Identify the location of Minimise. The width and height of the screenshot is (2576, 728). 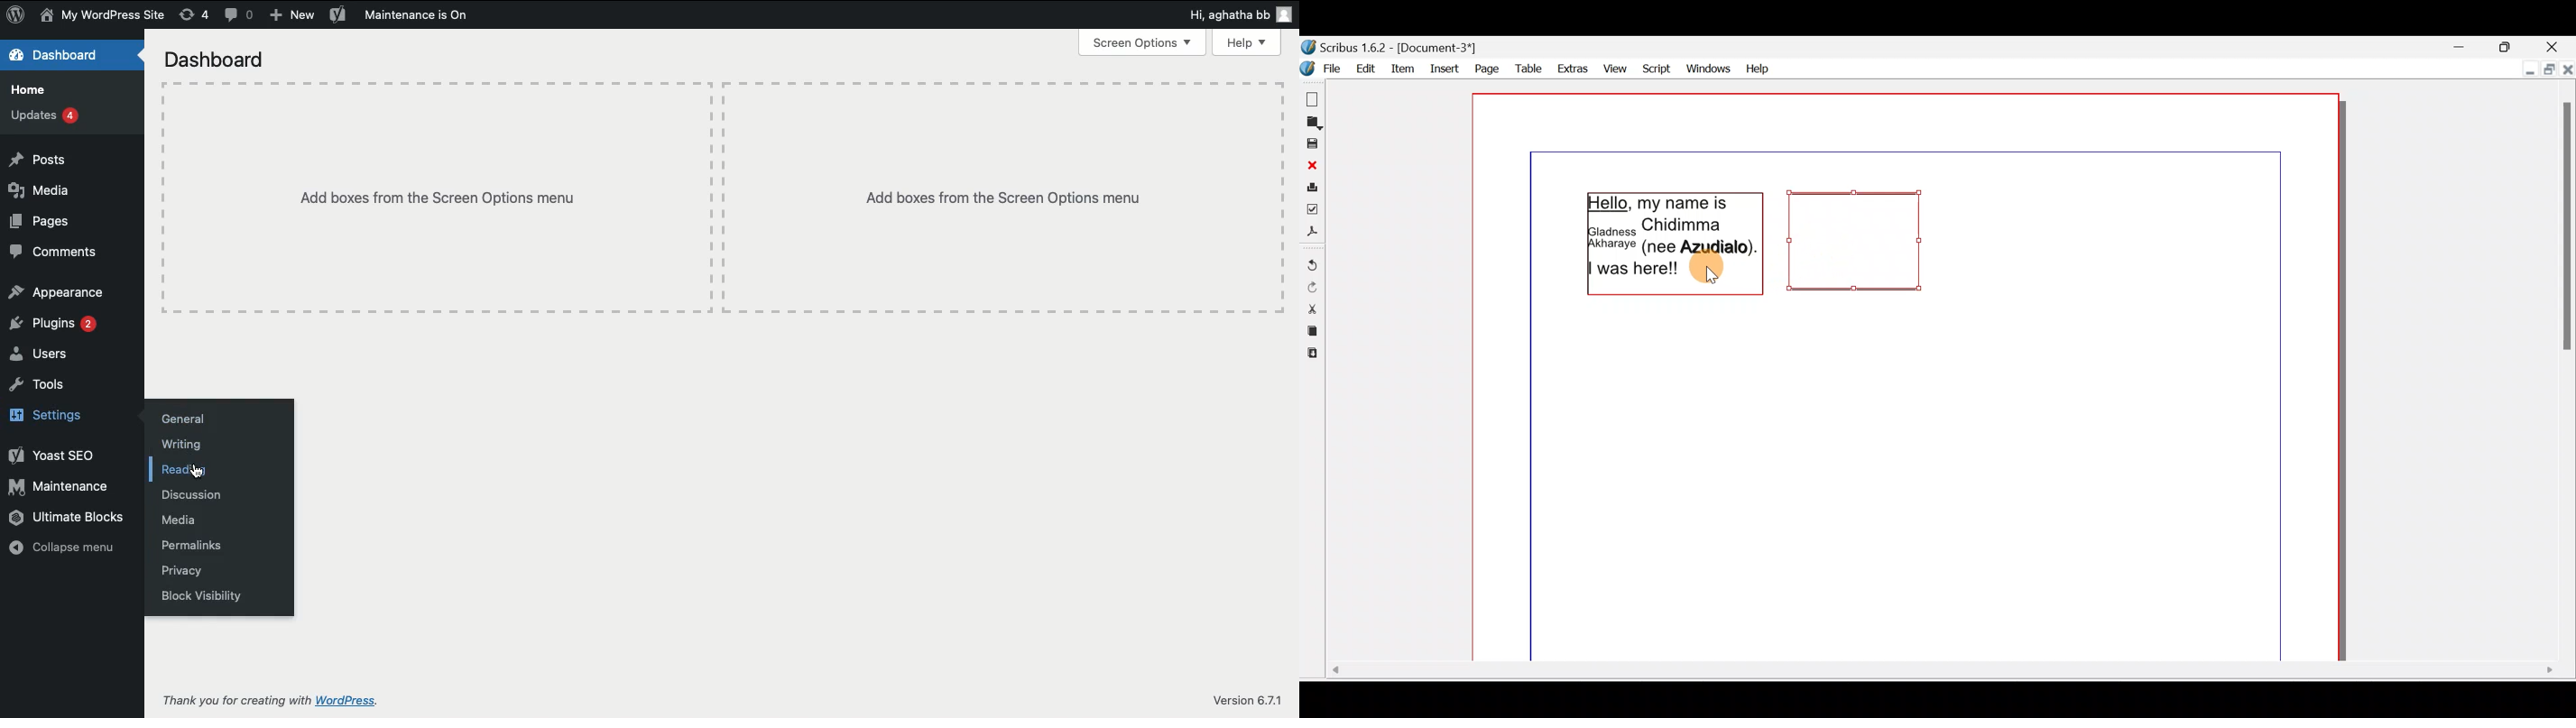
(2459, 46).